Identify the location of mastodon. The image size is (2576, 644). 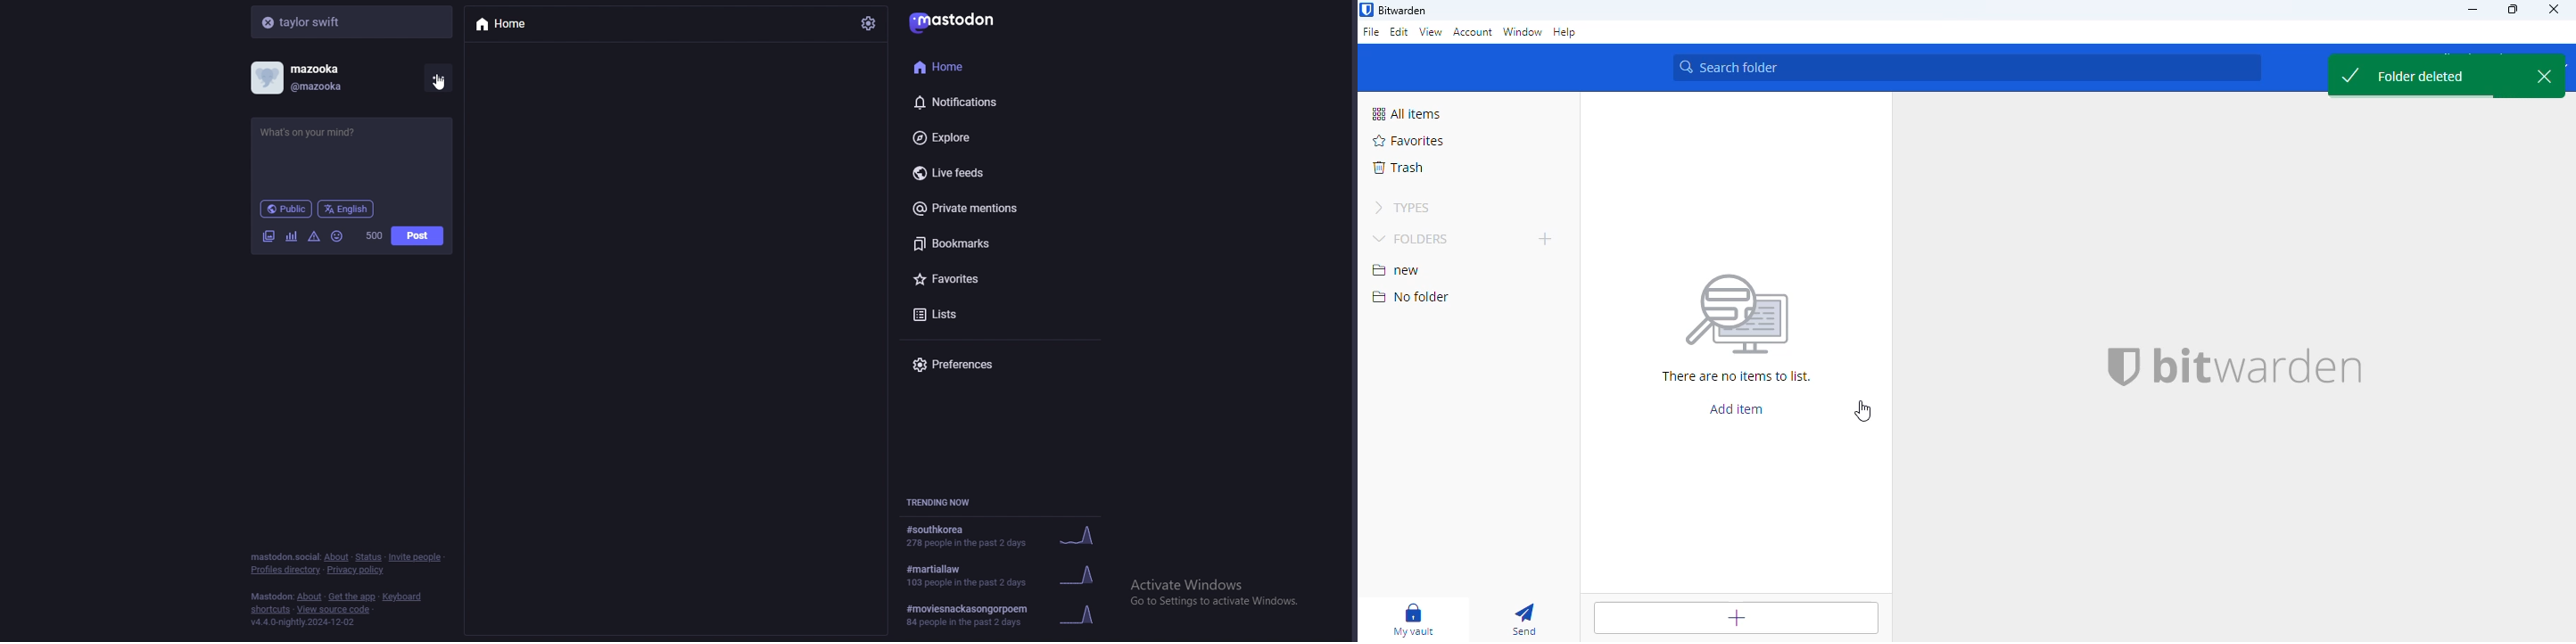
(284, 556).